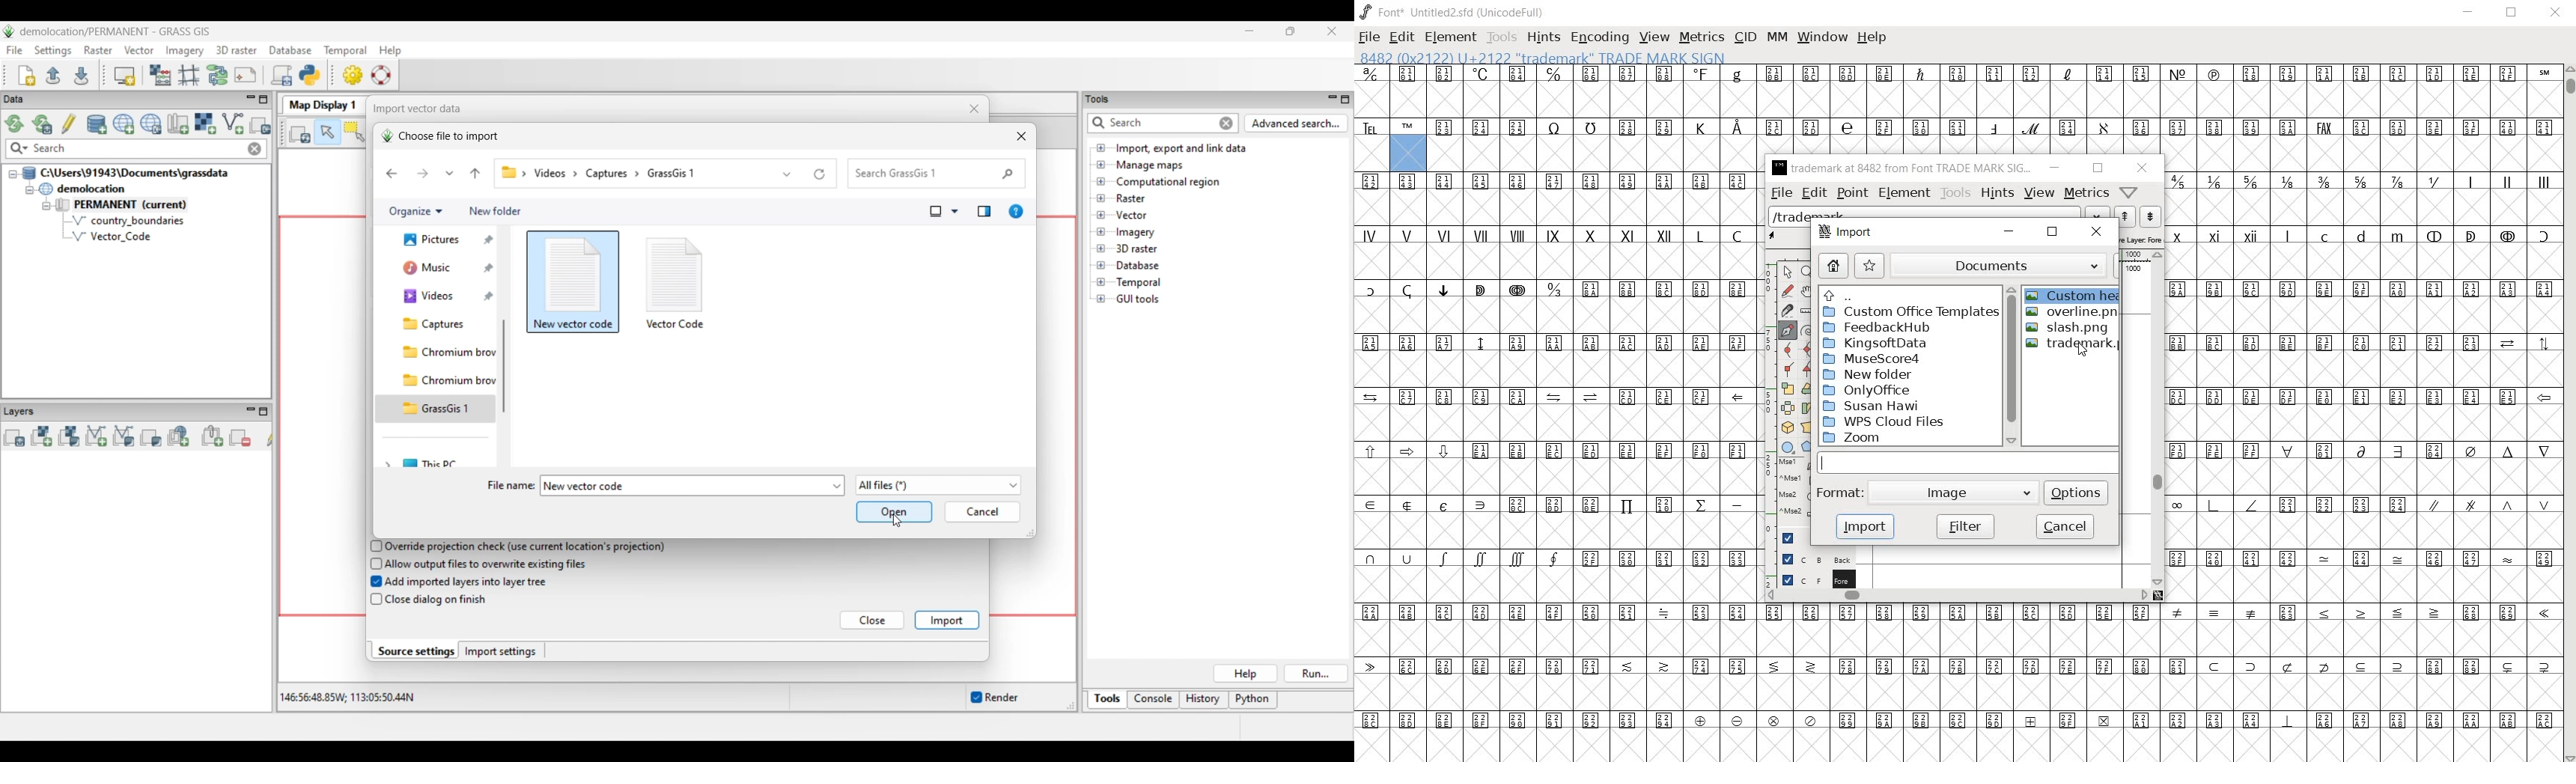  I want to click on hints, so click(1998, 193).